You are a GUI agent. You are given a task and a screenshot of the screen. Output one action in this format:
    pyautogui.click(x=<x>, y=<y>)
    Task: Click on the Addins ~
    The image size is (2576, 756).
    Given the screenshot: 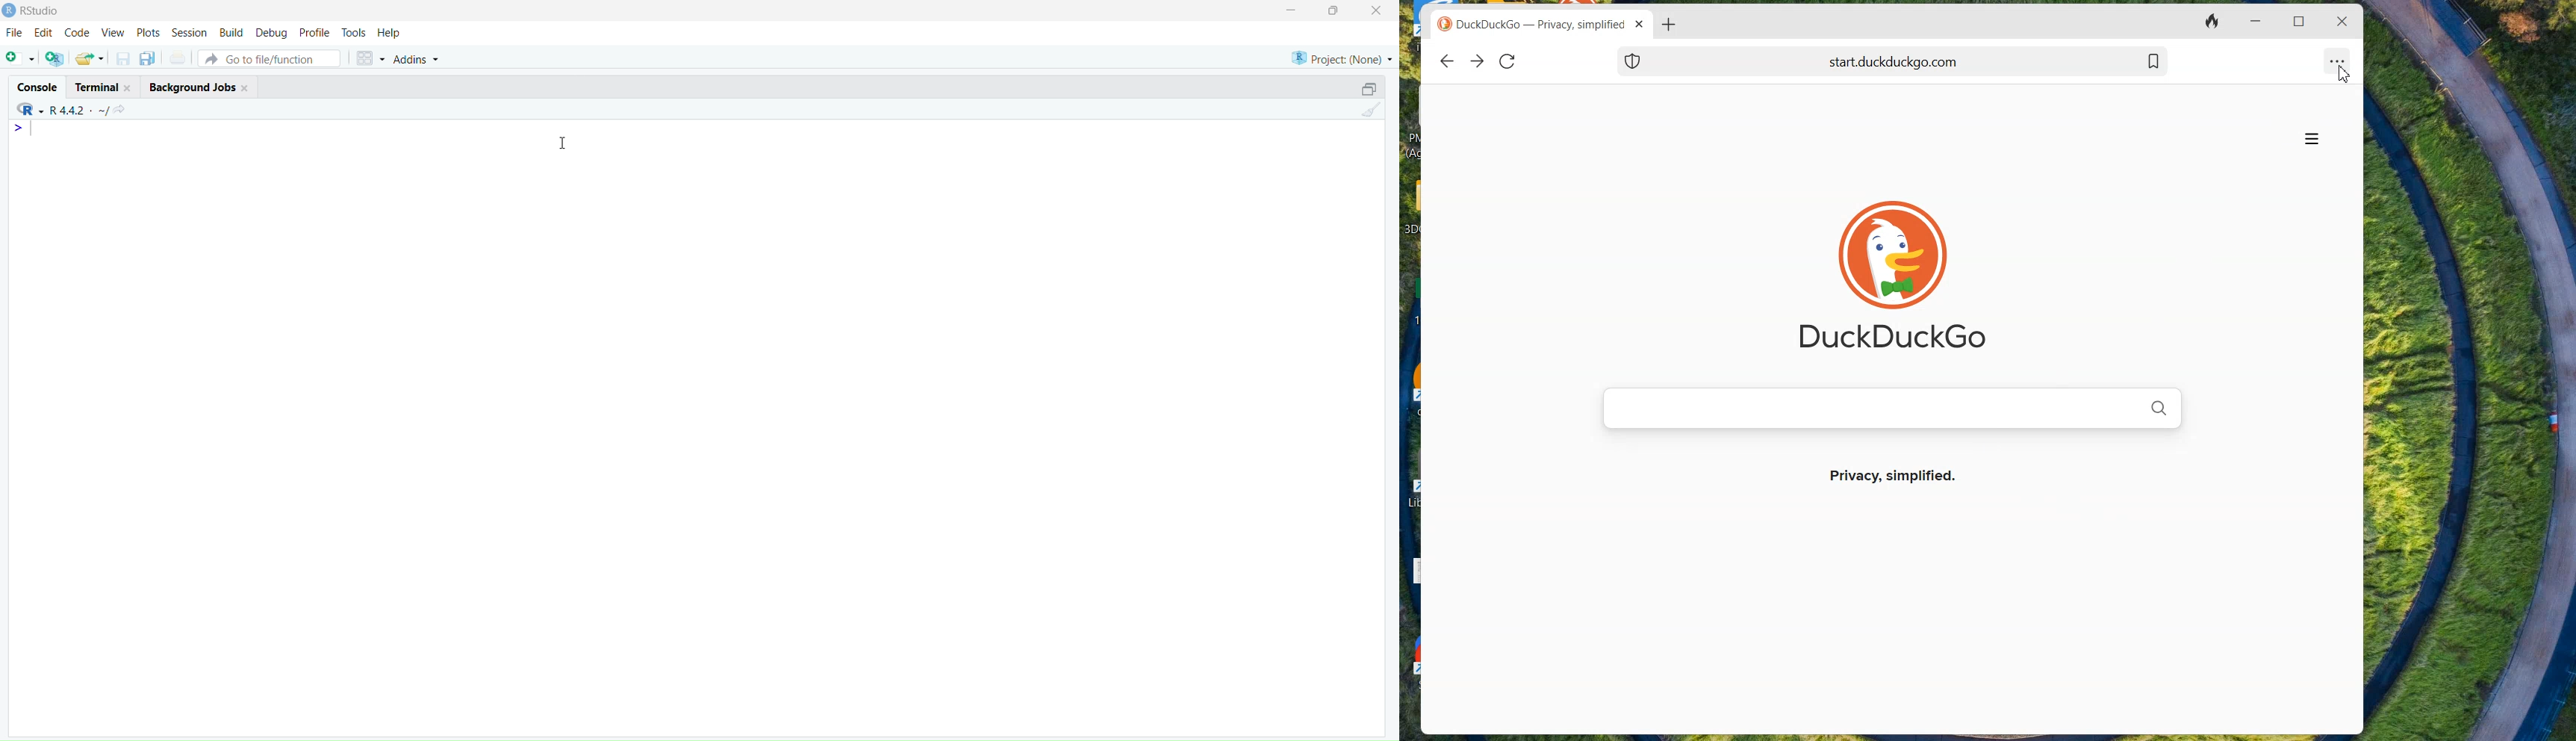 What is the action you would take?
    pyautogui.click(x=417, y=59)
    